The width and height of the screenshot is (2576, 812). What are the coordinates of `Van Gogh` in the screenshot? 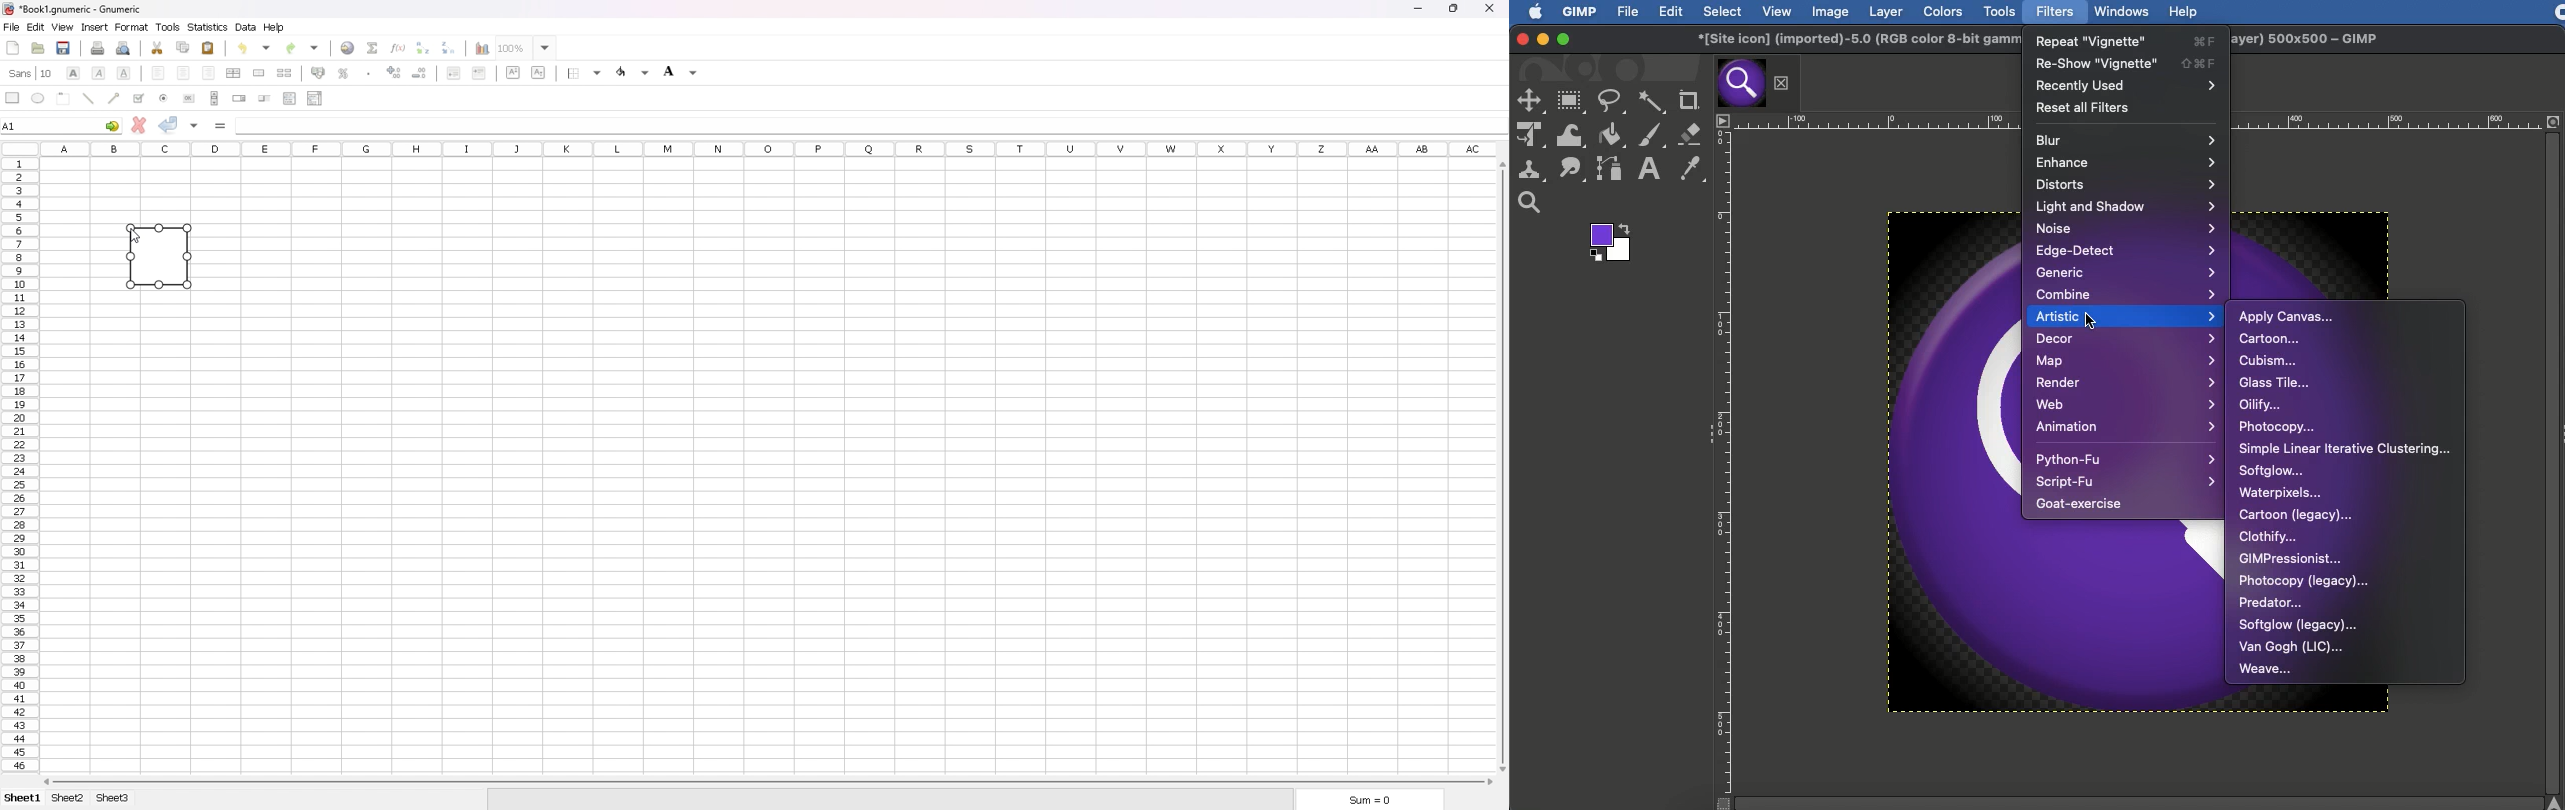 It's located at (2291, 648).